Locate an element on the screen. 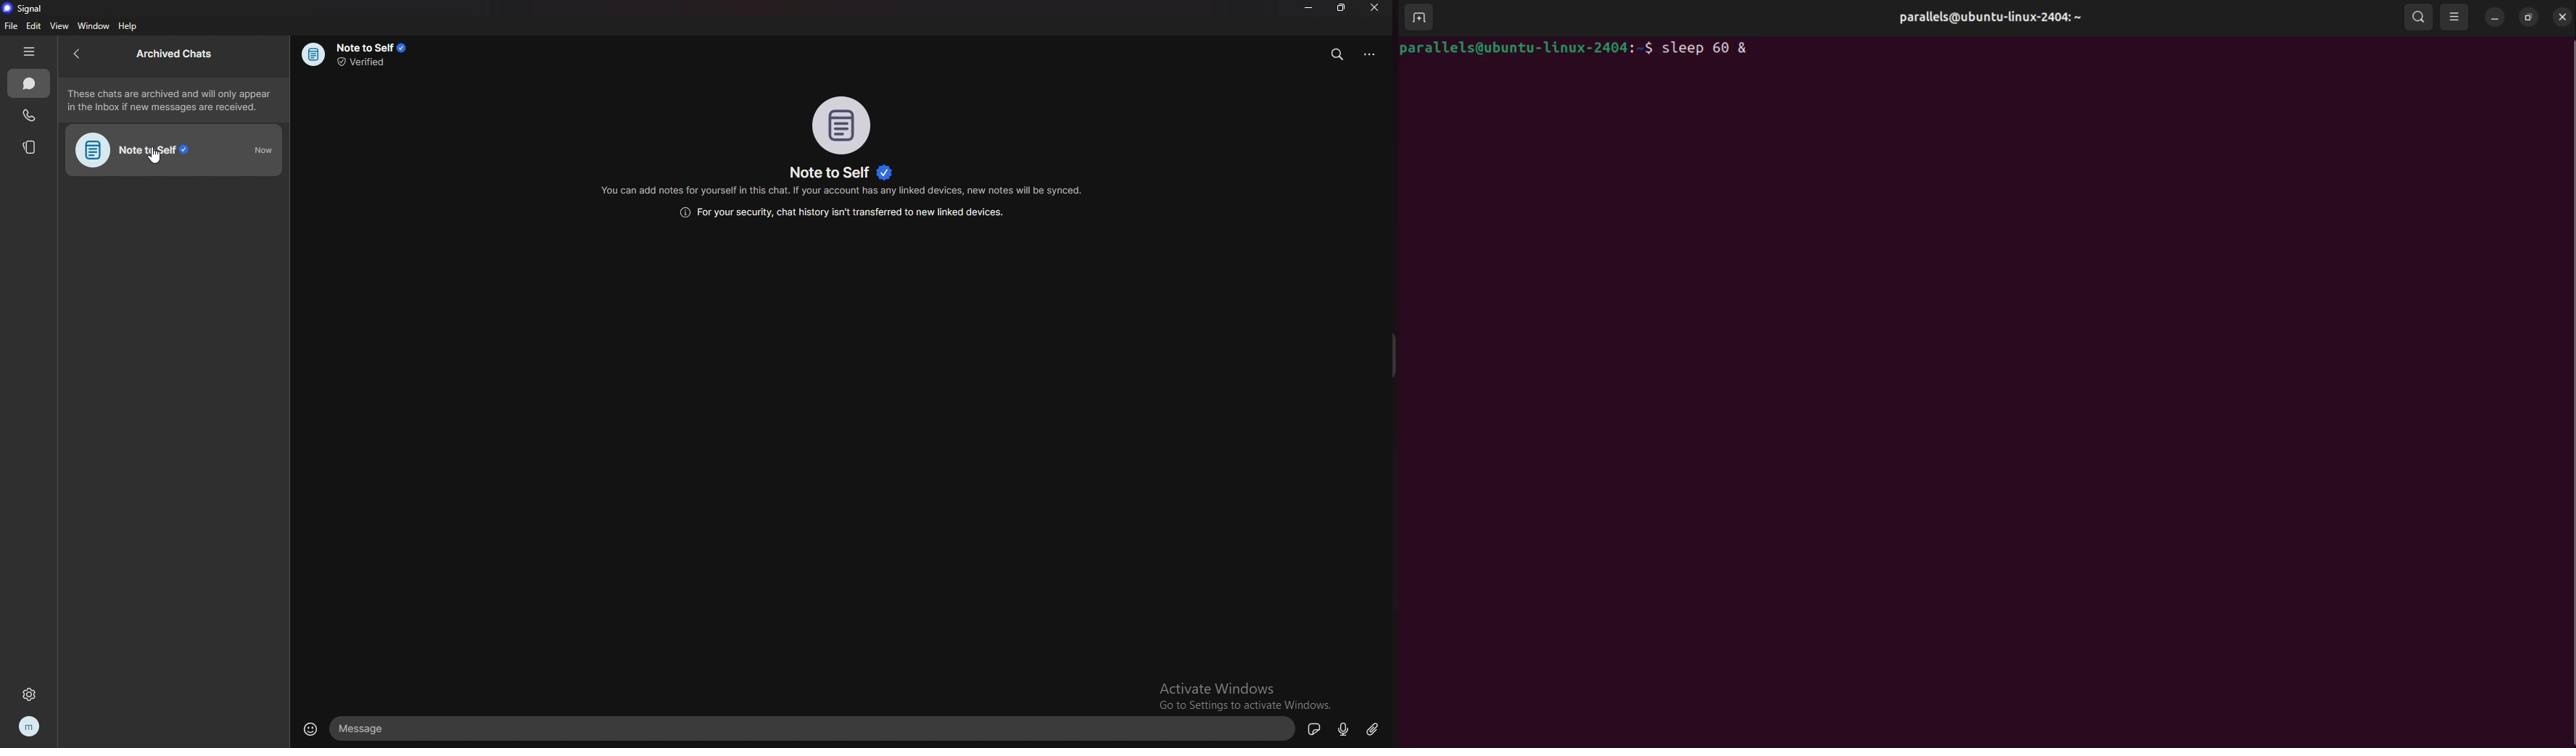 Image resolution: width=2576 pixels, height=756 pixels. info is located at coordinates (849, 212).